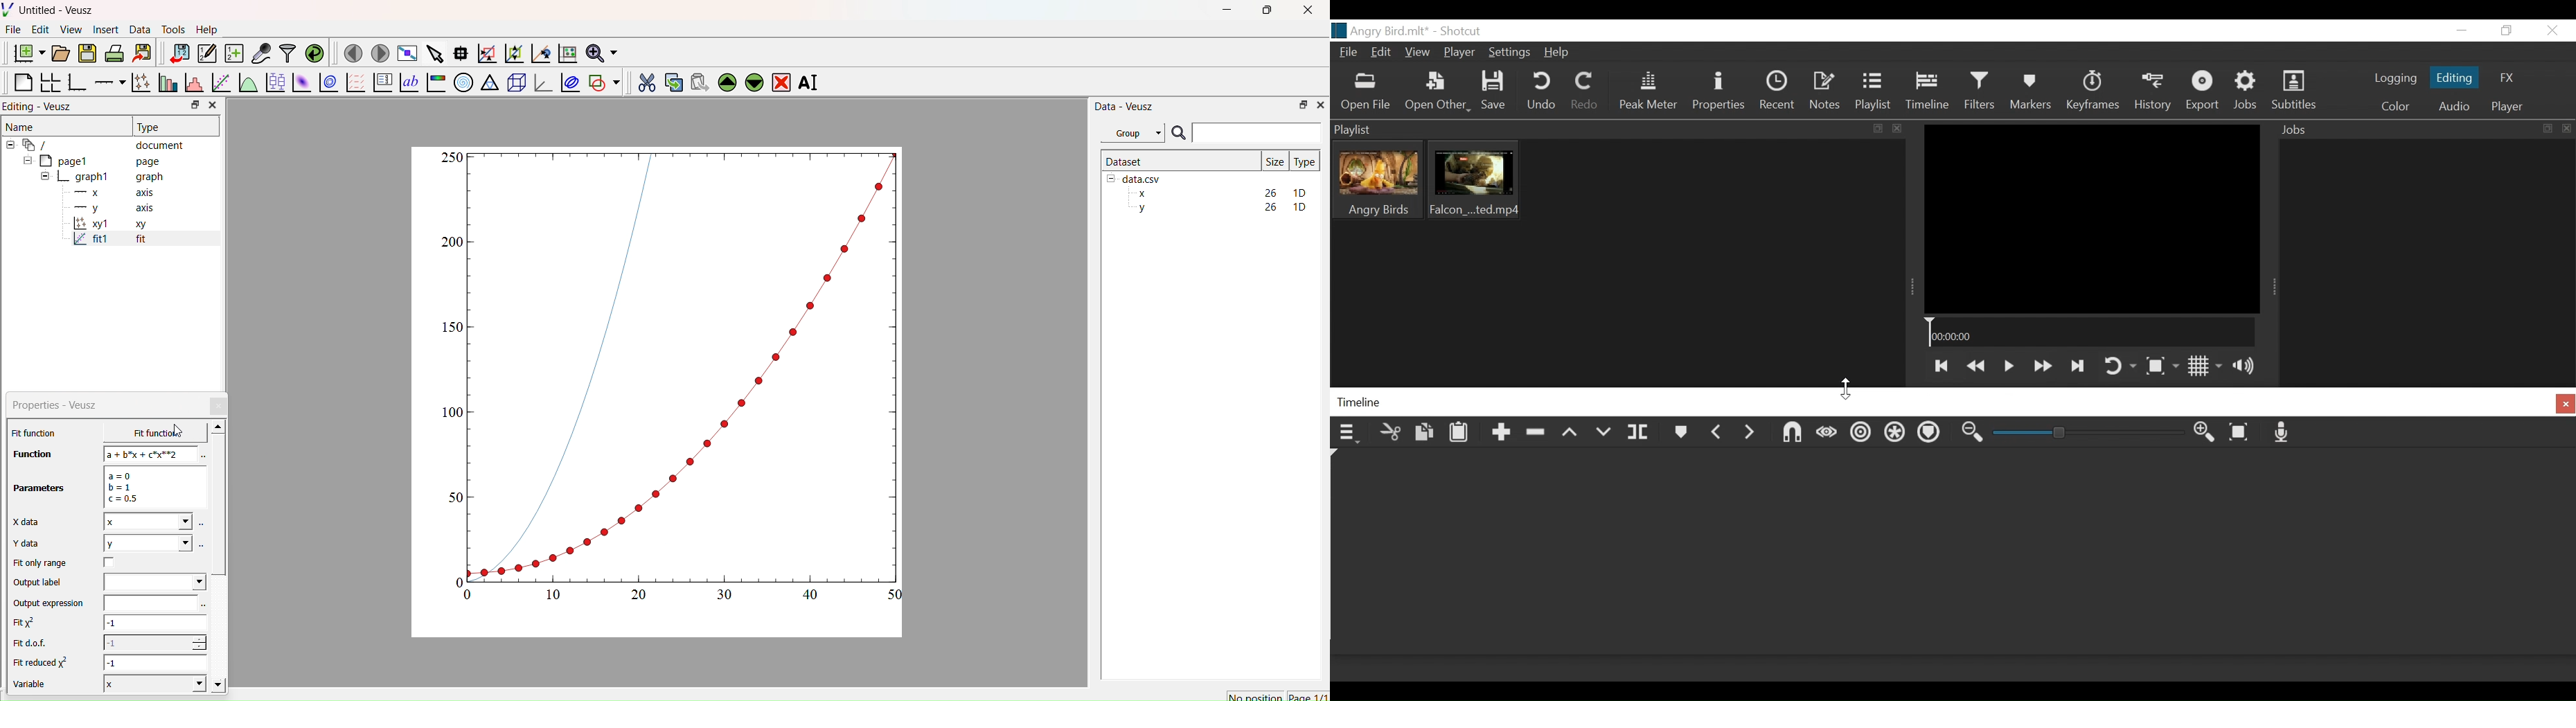 Image resolution: width=2576 pixels, height=728 pixels. I want to click on Reload linked dataset, so click(313, 52).